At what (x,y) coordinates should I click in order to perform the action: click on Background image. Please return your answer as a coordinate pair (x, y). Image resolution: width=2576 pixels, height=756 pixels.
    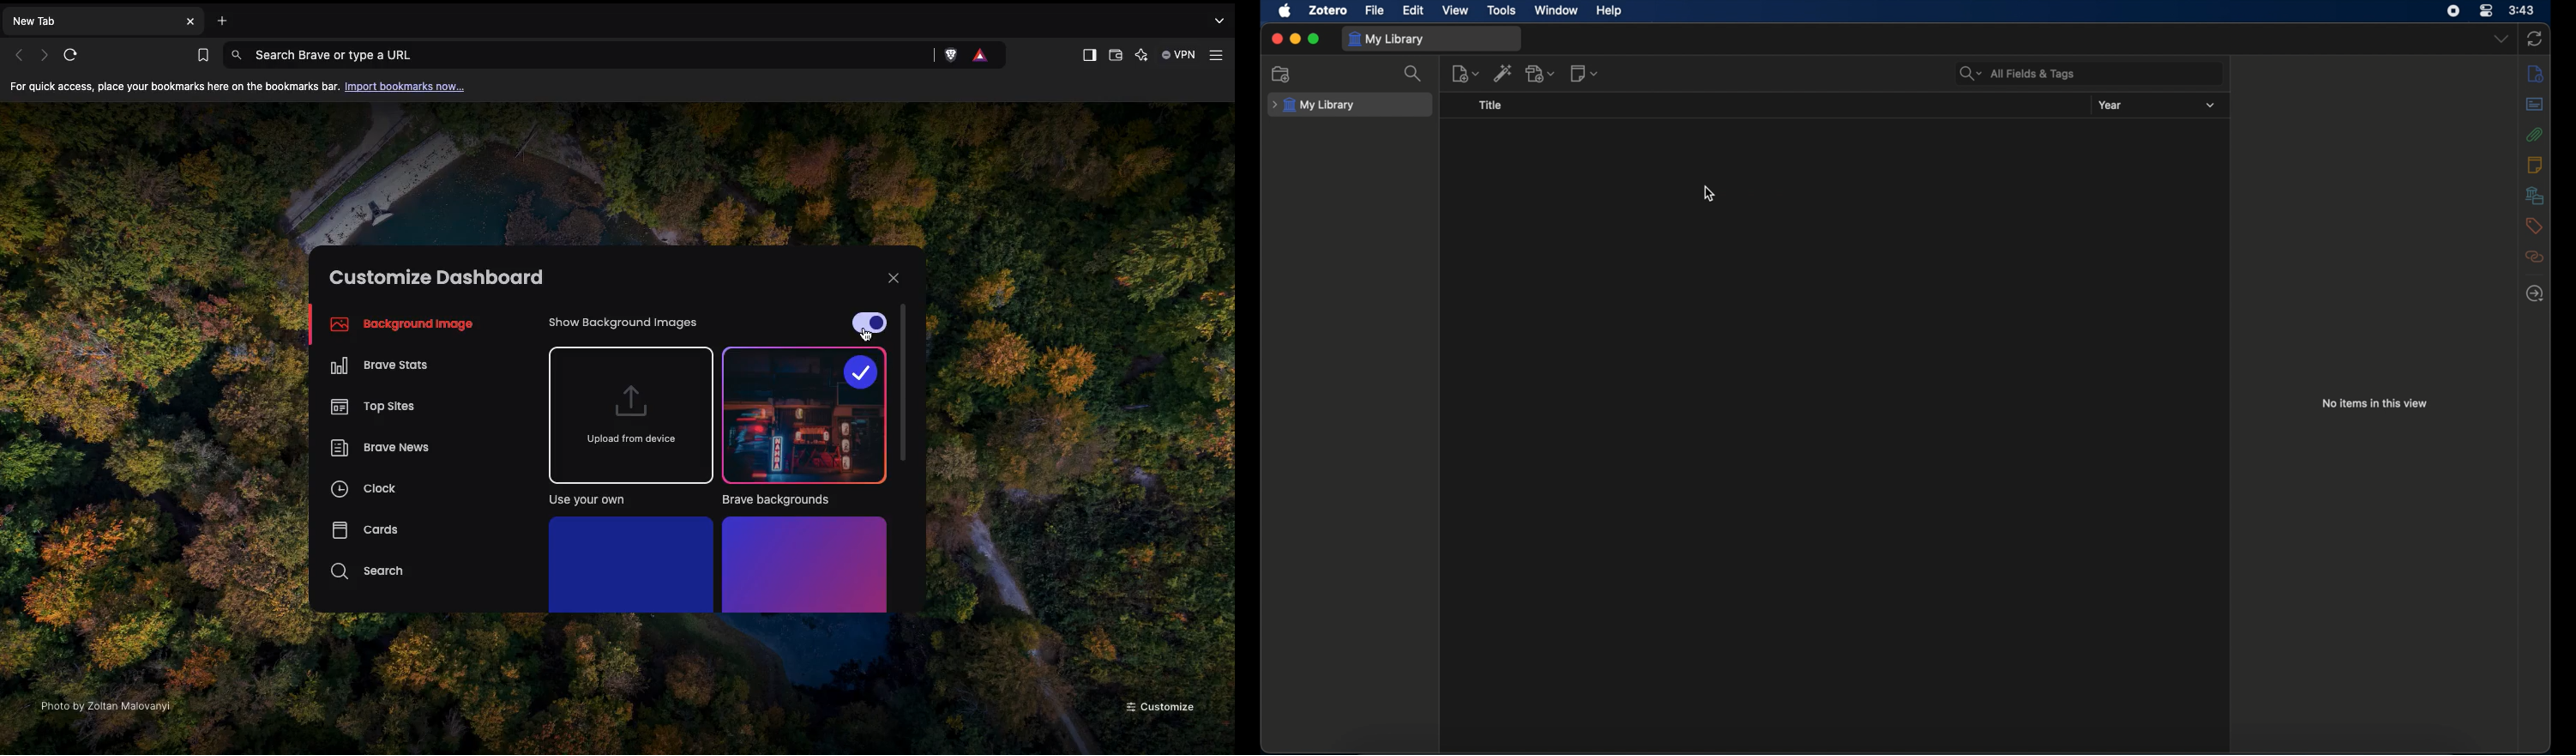
    Looking at the image, I should click on (397, 324).